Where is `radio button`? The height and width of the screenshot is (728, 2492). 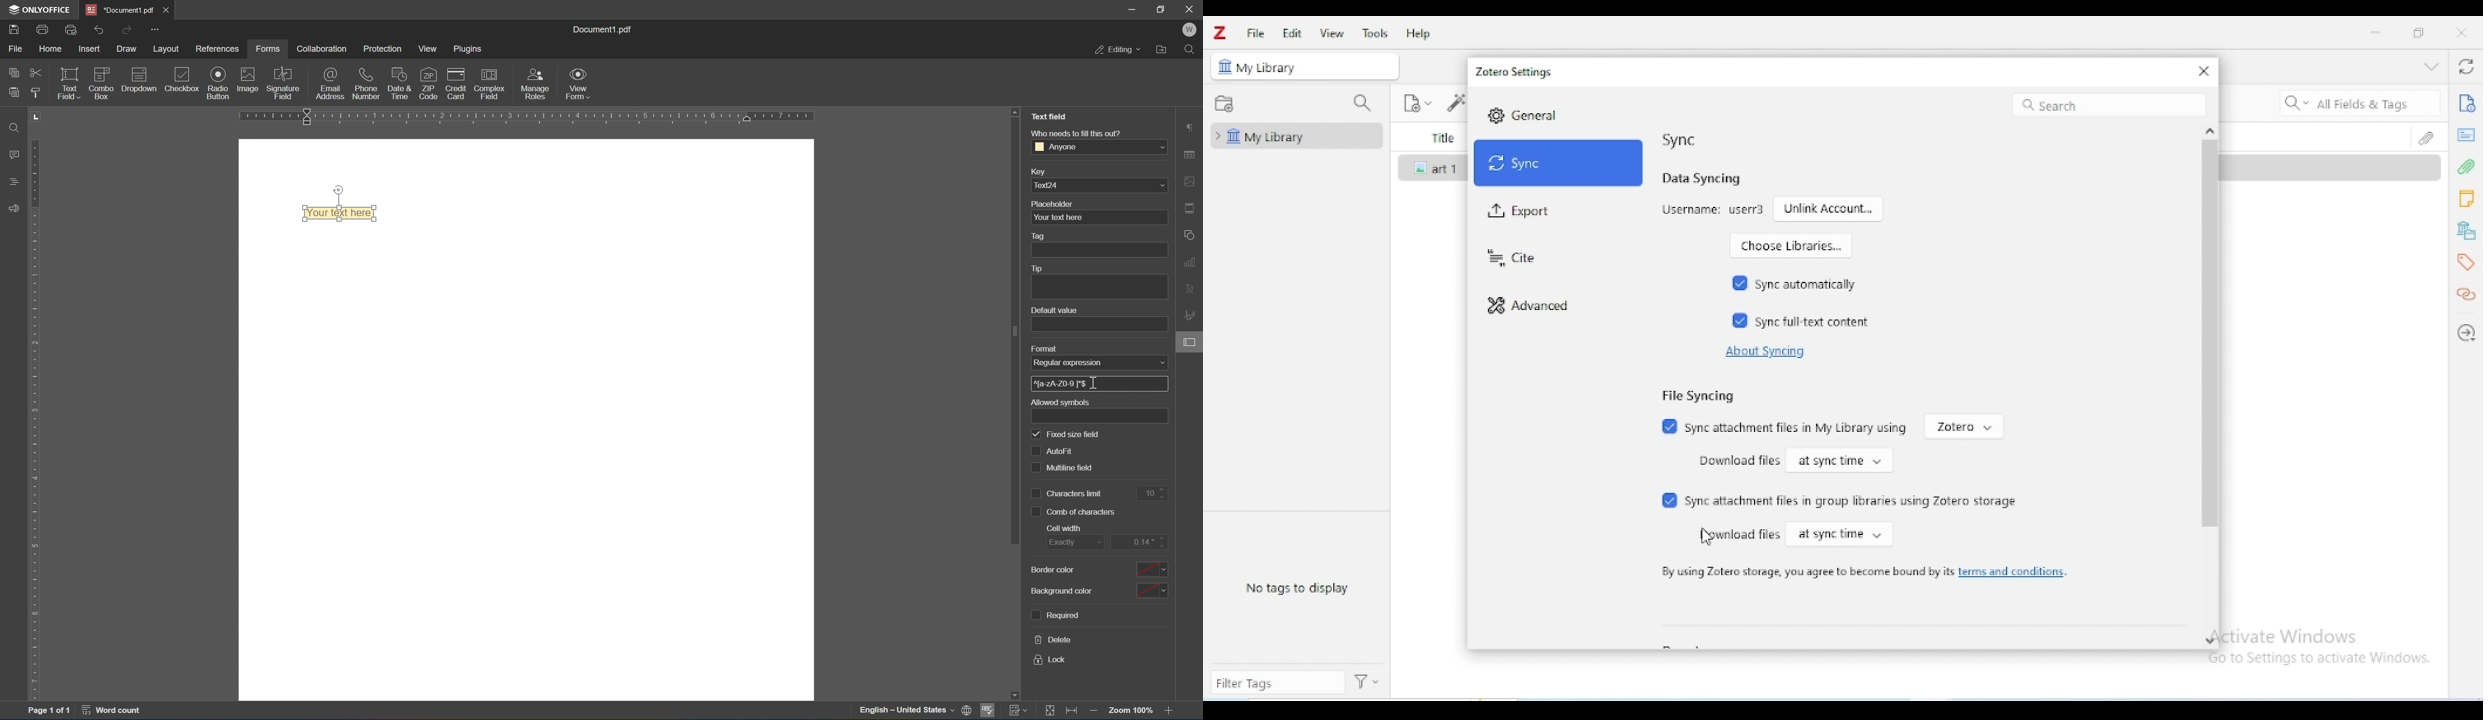 radio button is located at coordinates (219, 83).